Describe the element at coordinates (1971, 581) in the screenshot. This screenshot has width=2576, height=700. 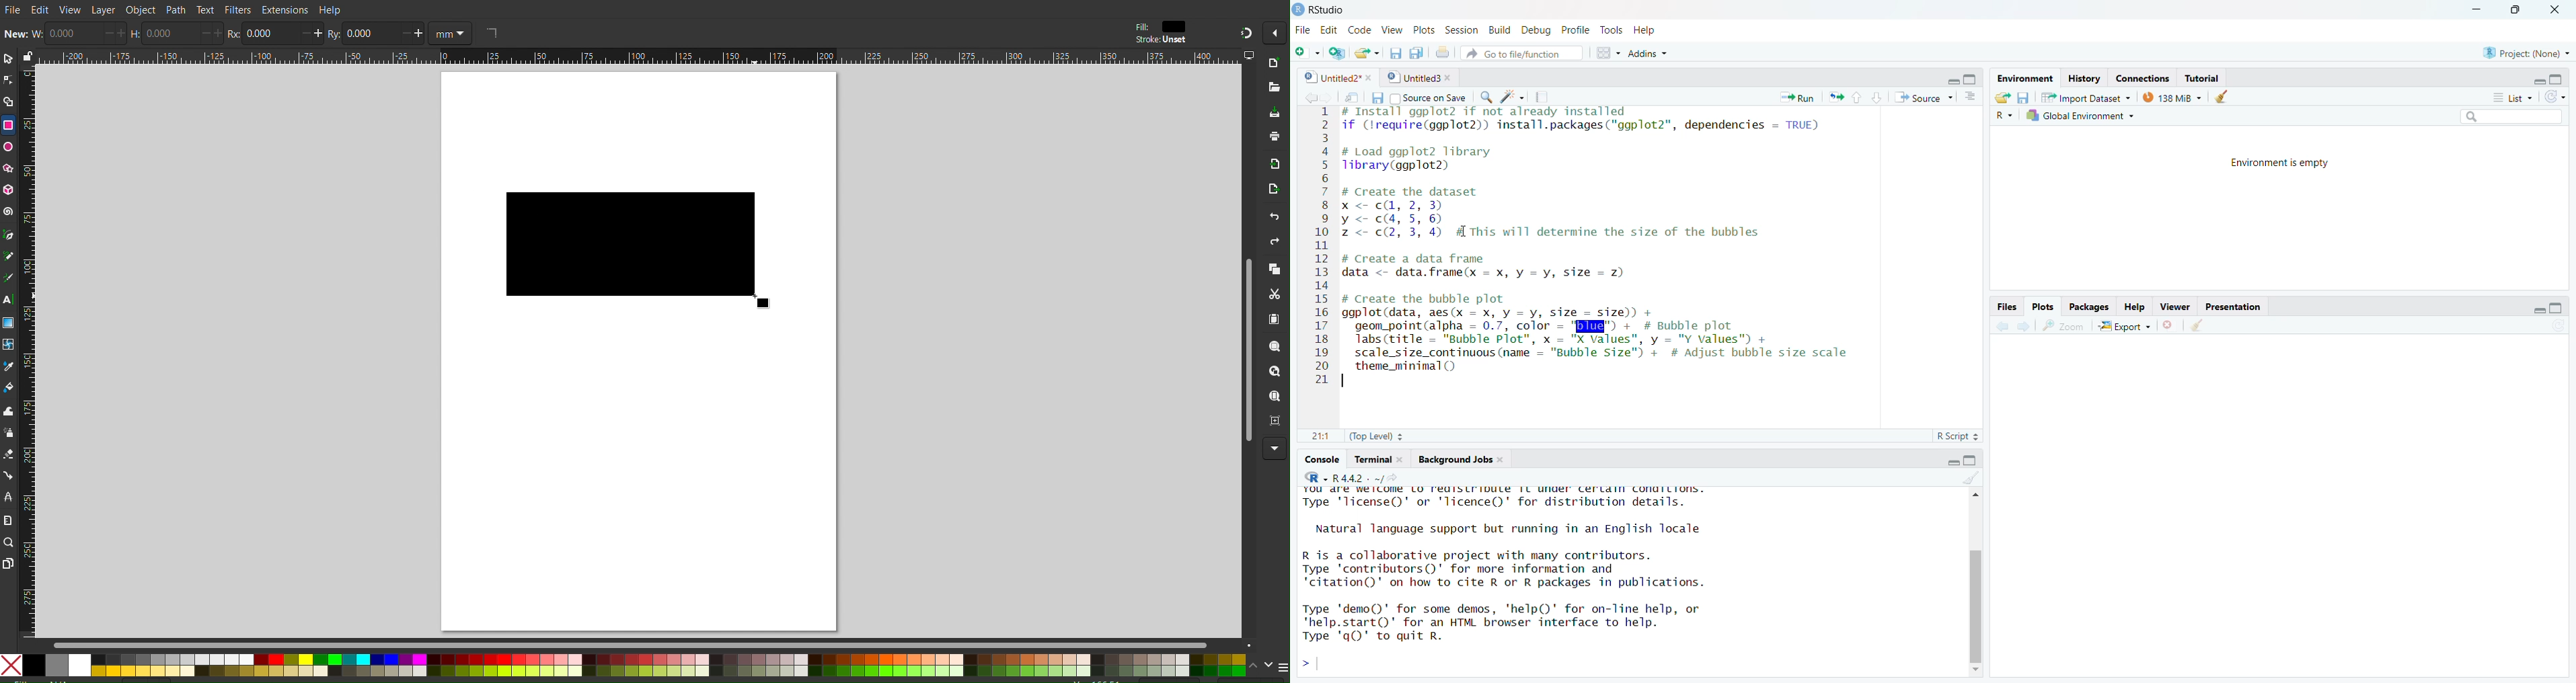
I see `scrollbar` at that location.